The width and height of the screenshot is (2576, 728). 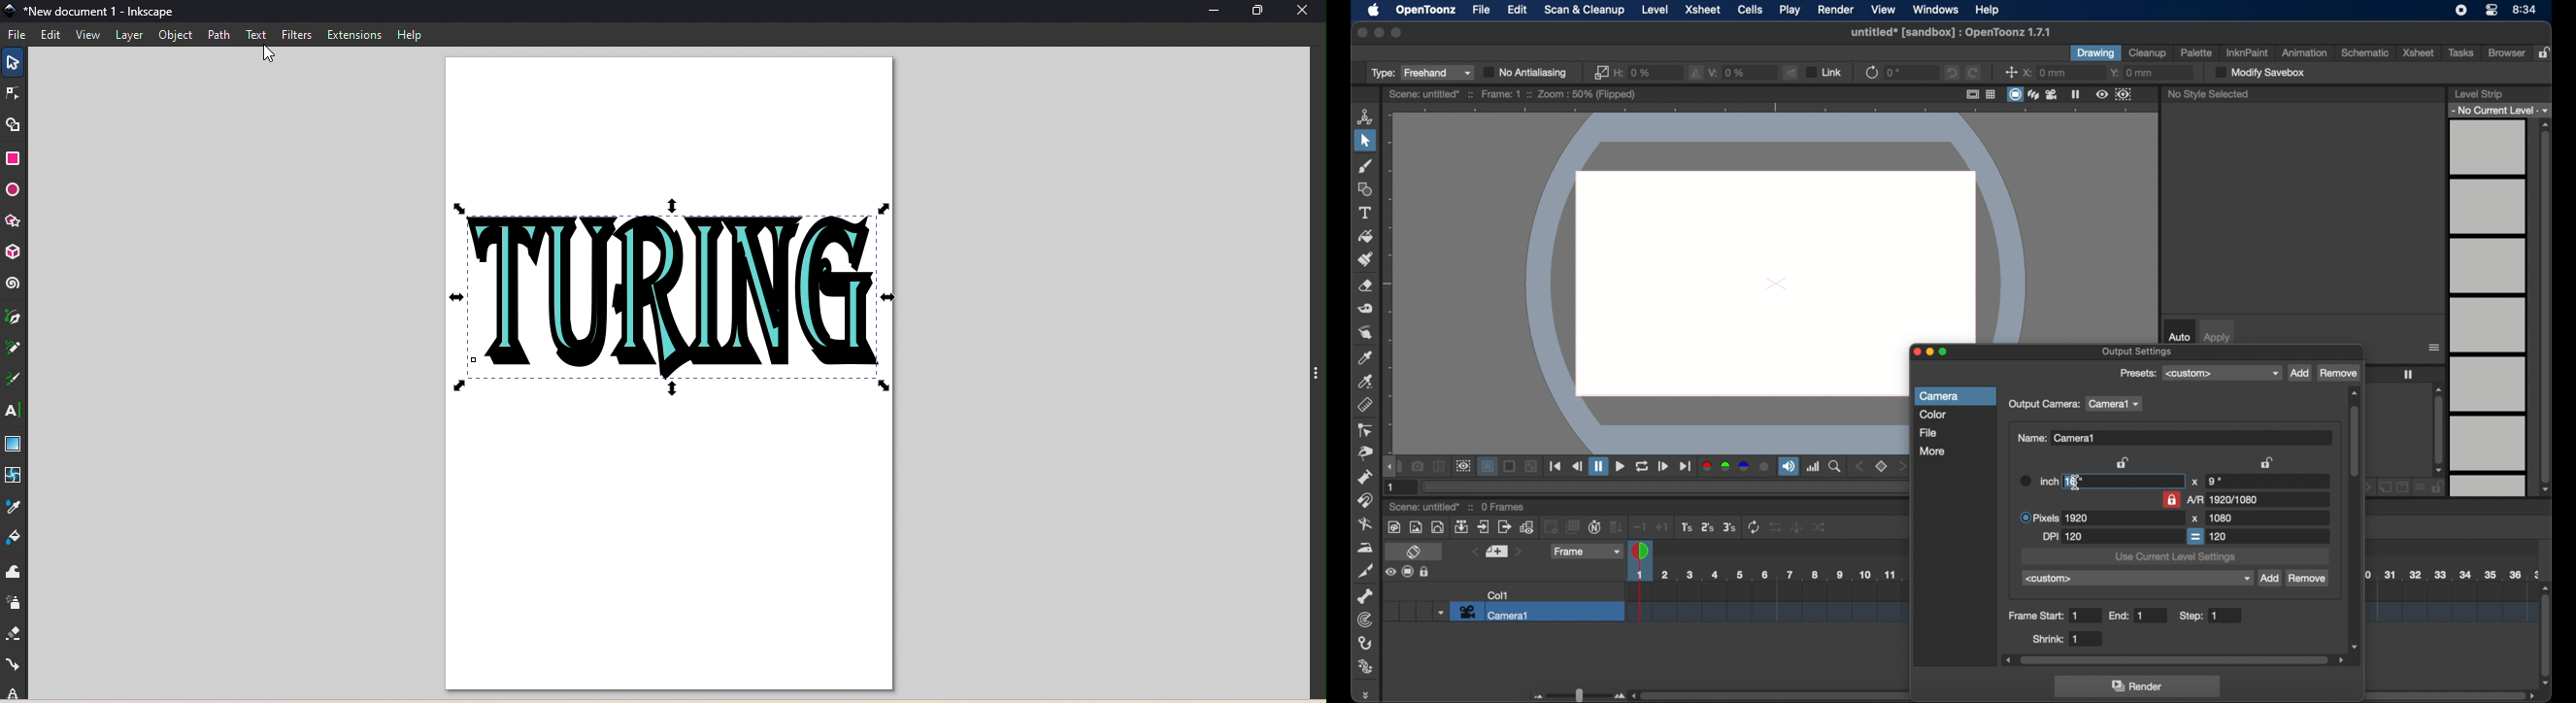 What do you see at coordinates (1472, 507) in the screenshot?
I see `` at bounding box center [1472, 507].